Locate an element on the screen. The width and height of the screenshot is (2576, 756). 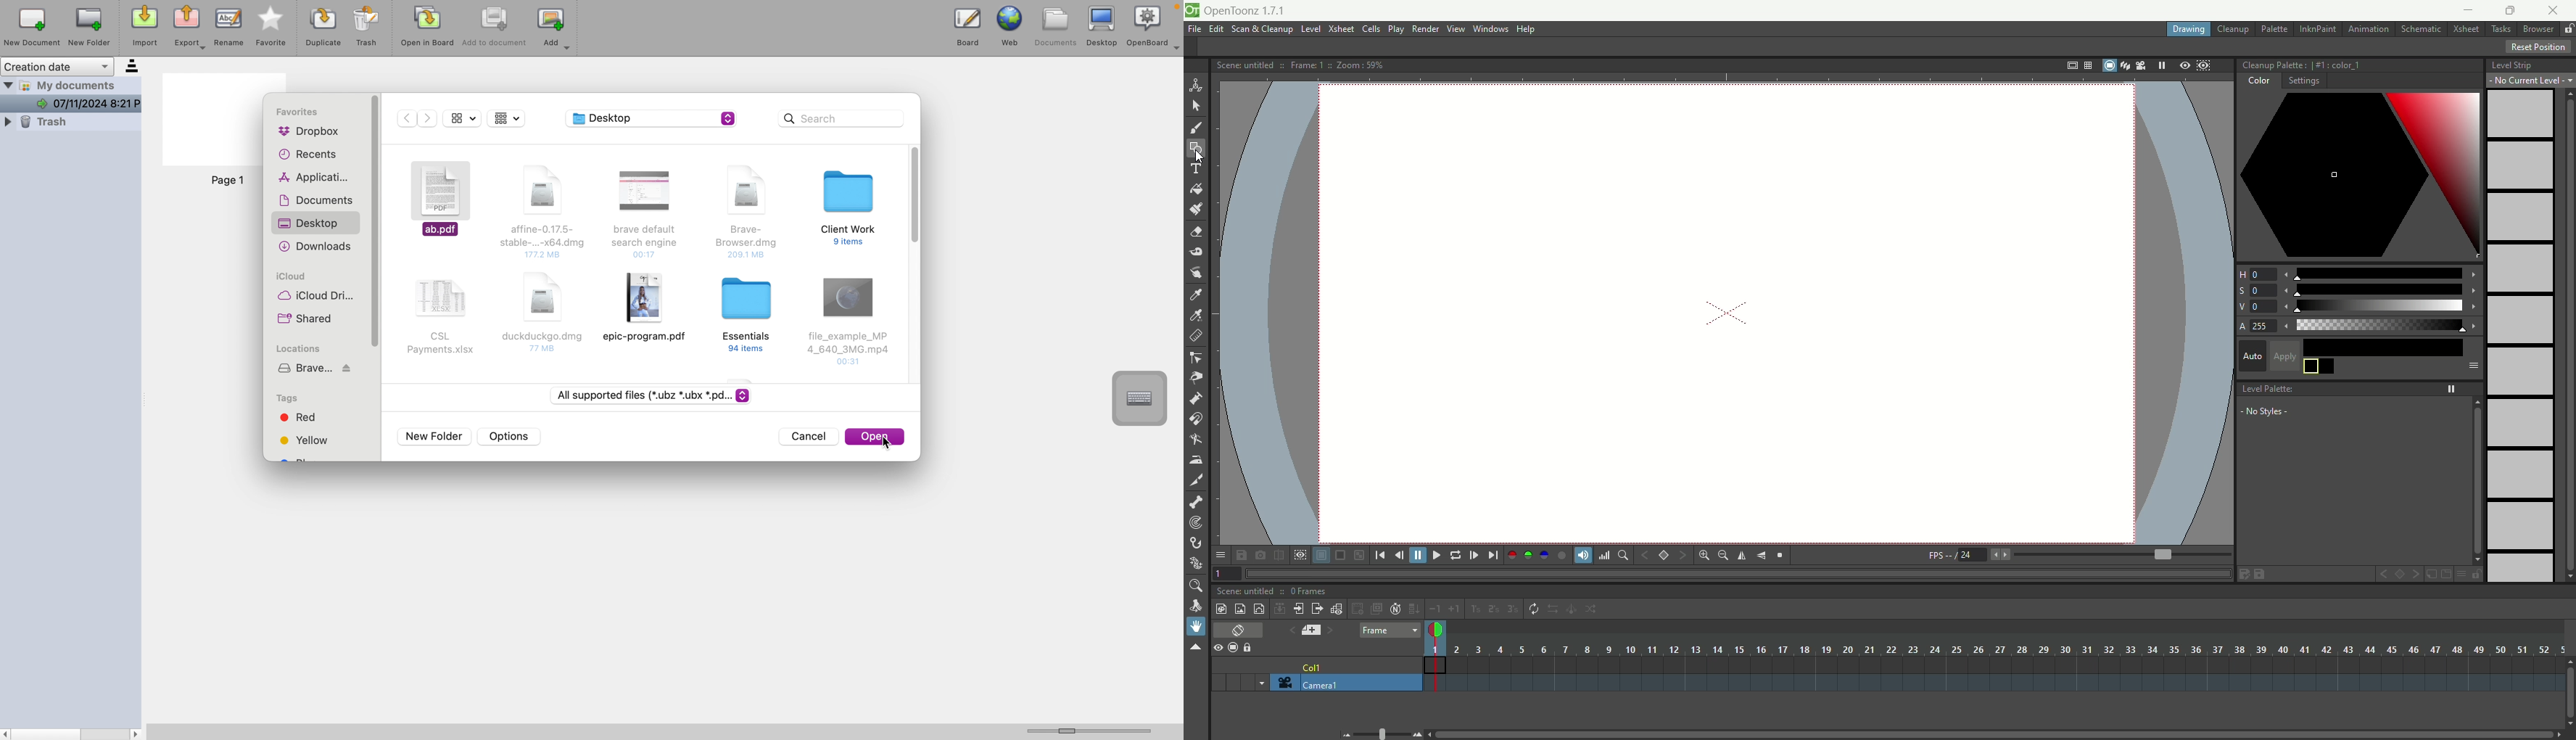
auto is located at coordinates (2252, 355).